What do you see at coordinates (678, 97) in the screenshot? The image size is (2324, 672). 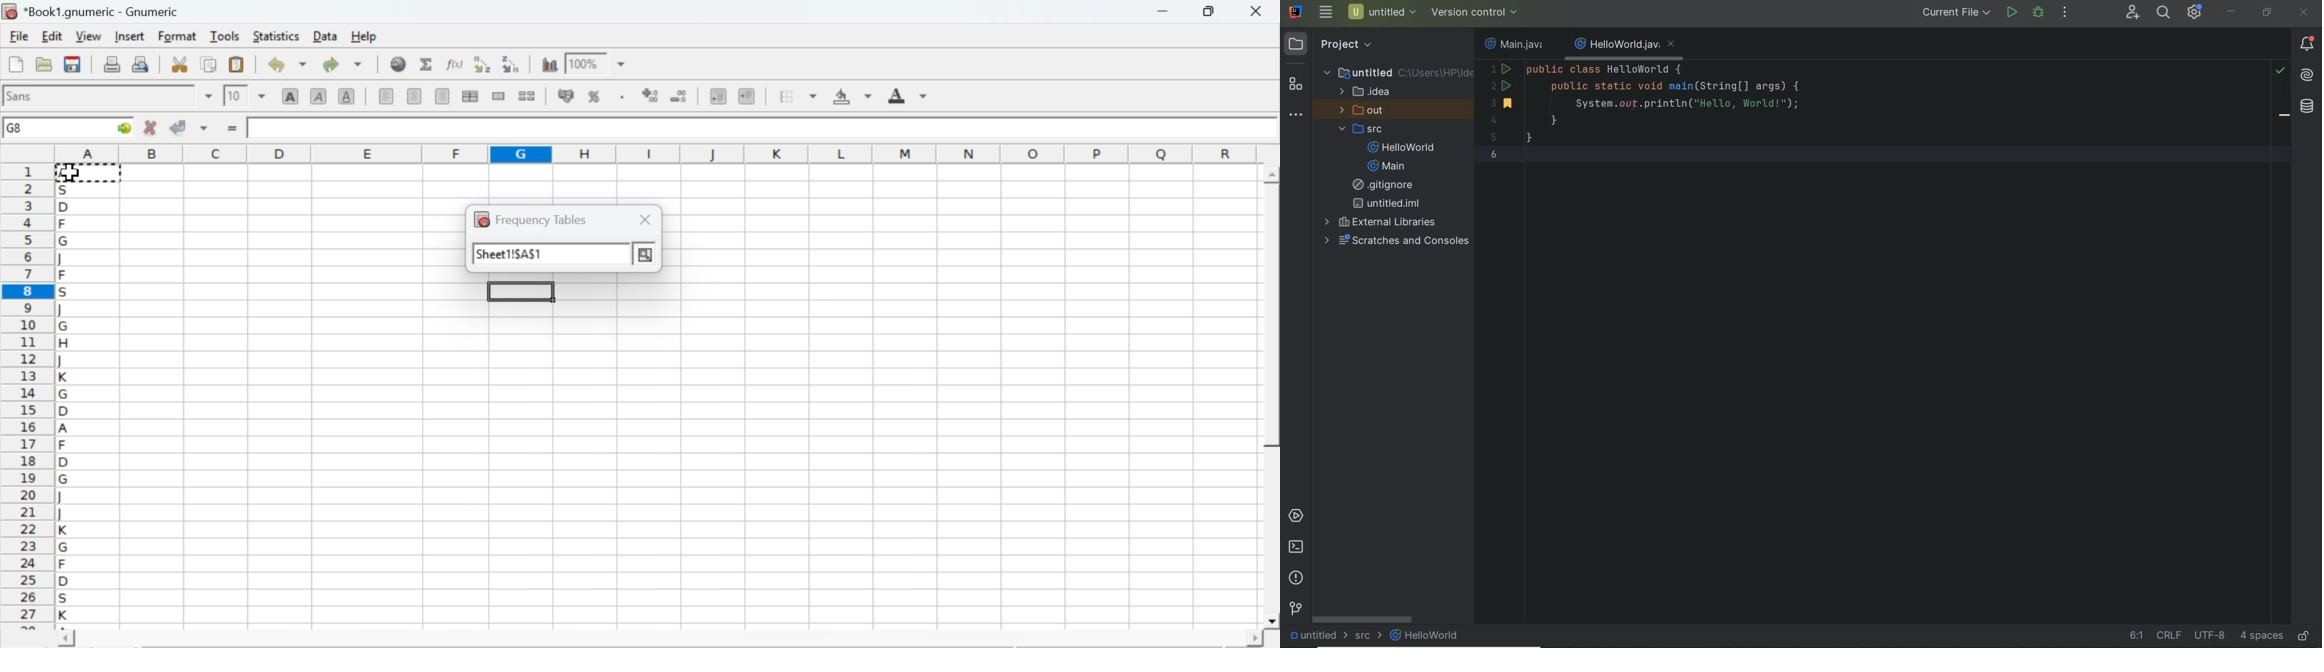 I see `decrease number of decimals displayed` at bounding box center [678, 97].